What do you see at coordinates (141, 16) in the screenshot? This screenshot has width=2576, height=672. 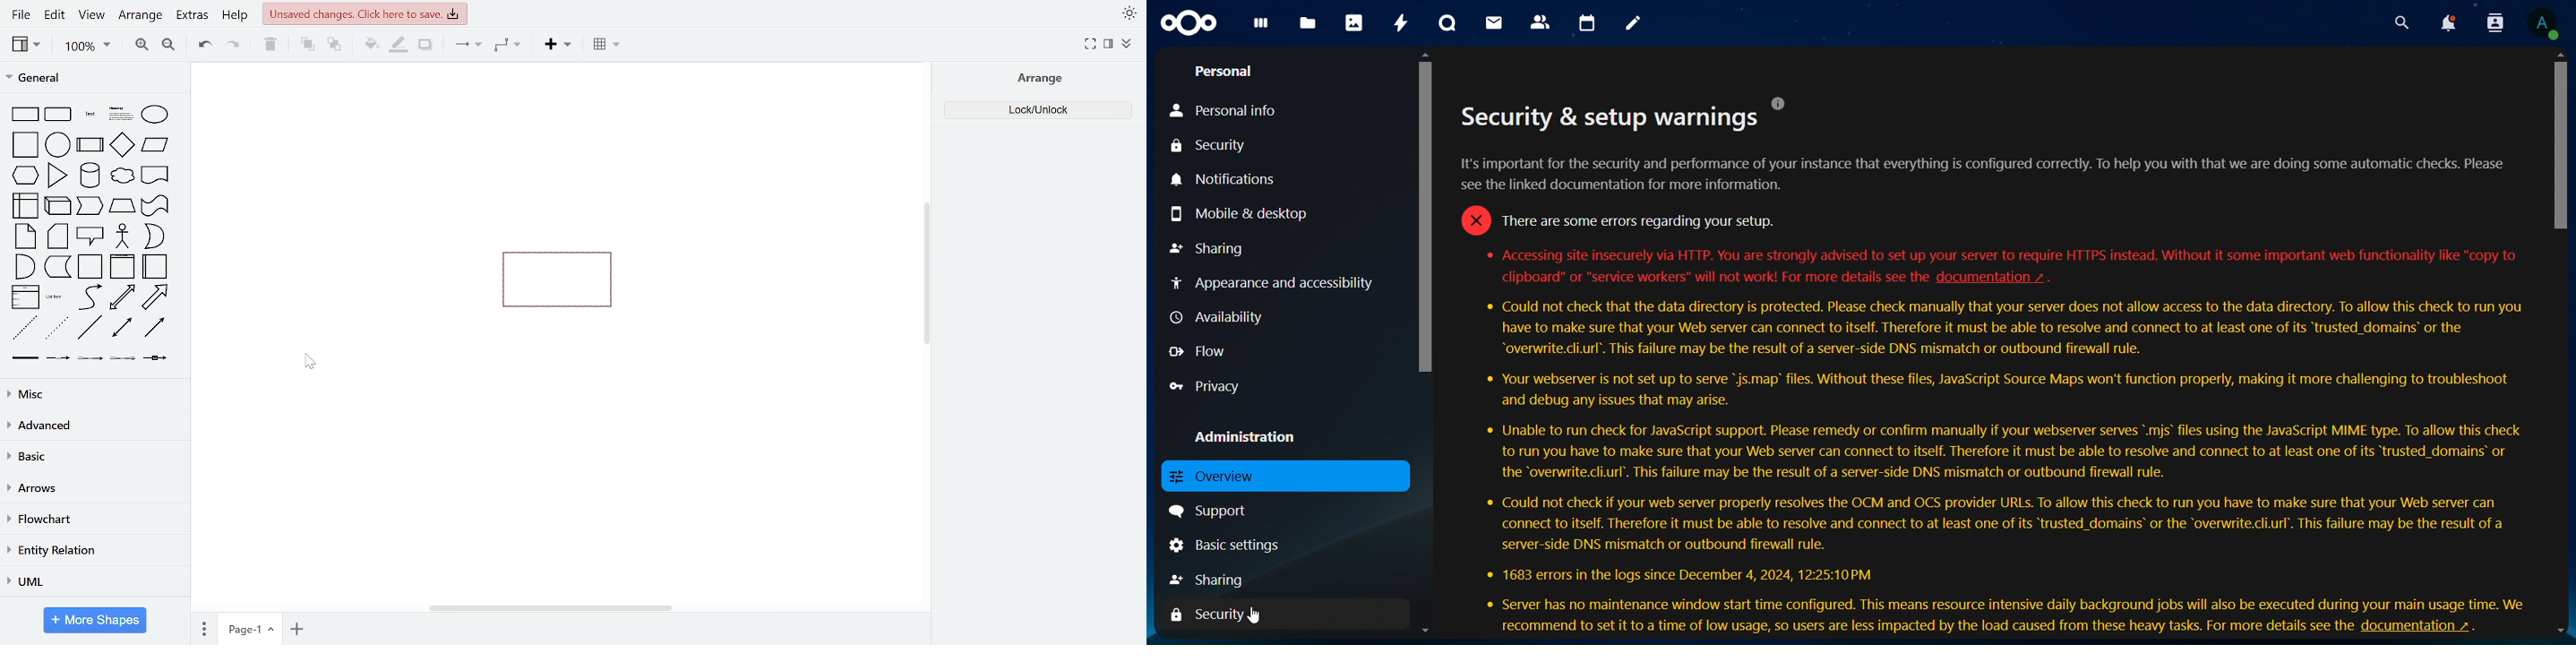 I see `arrange` at bounding box center [141, 16].